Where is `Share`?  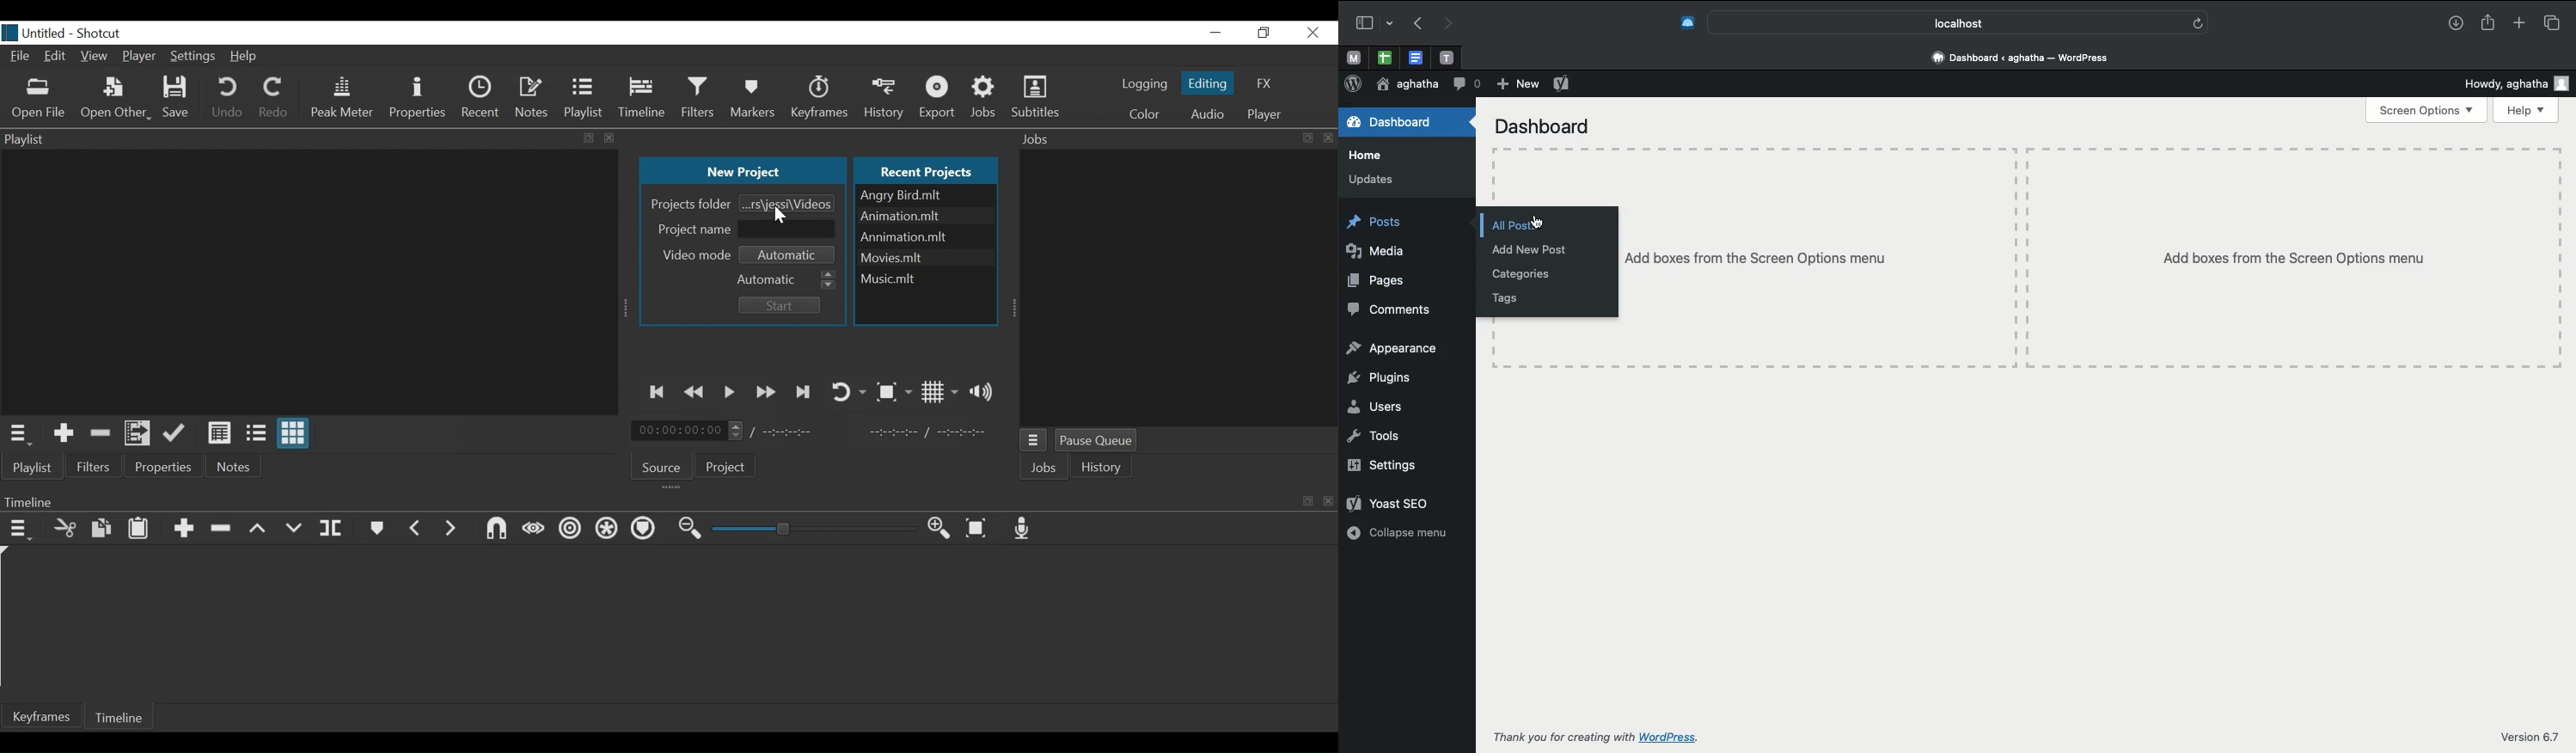 Share is located at coordinates (2489, 23).